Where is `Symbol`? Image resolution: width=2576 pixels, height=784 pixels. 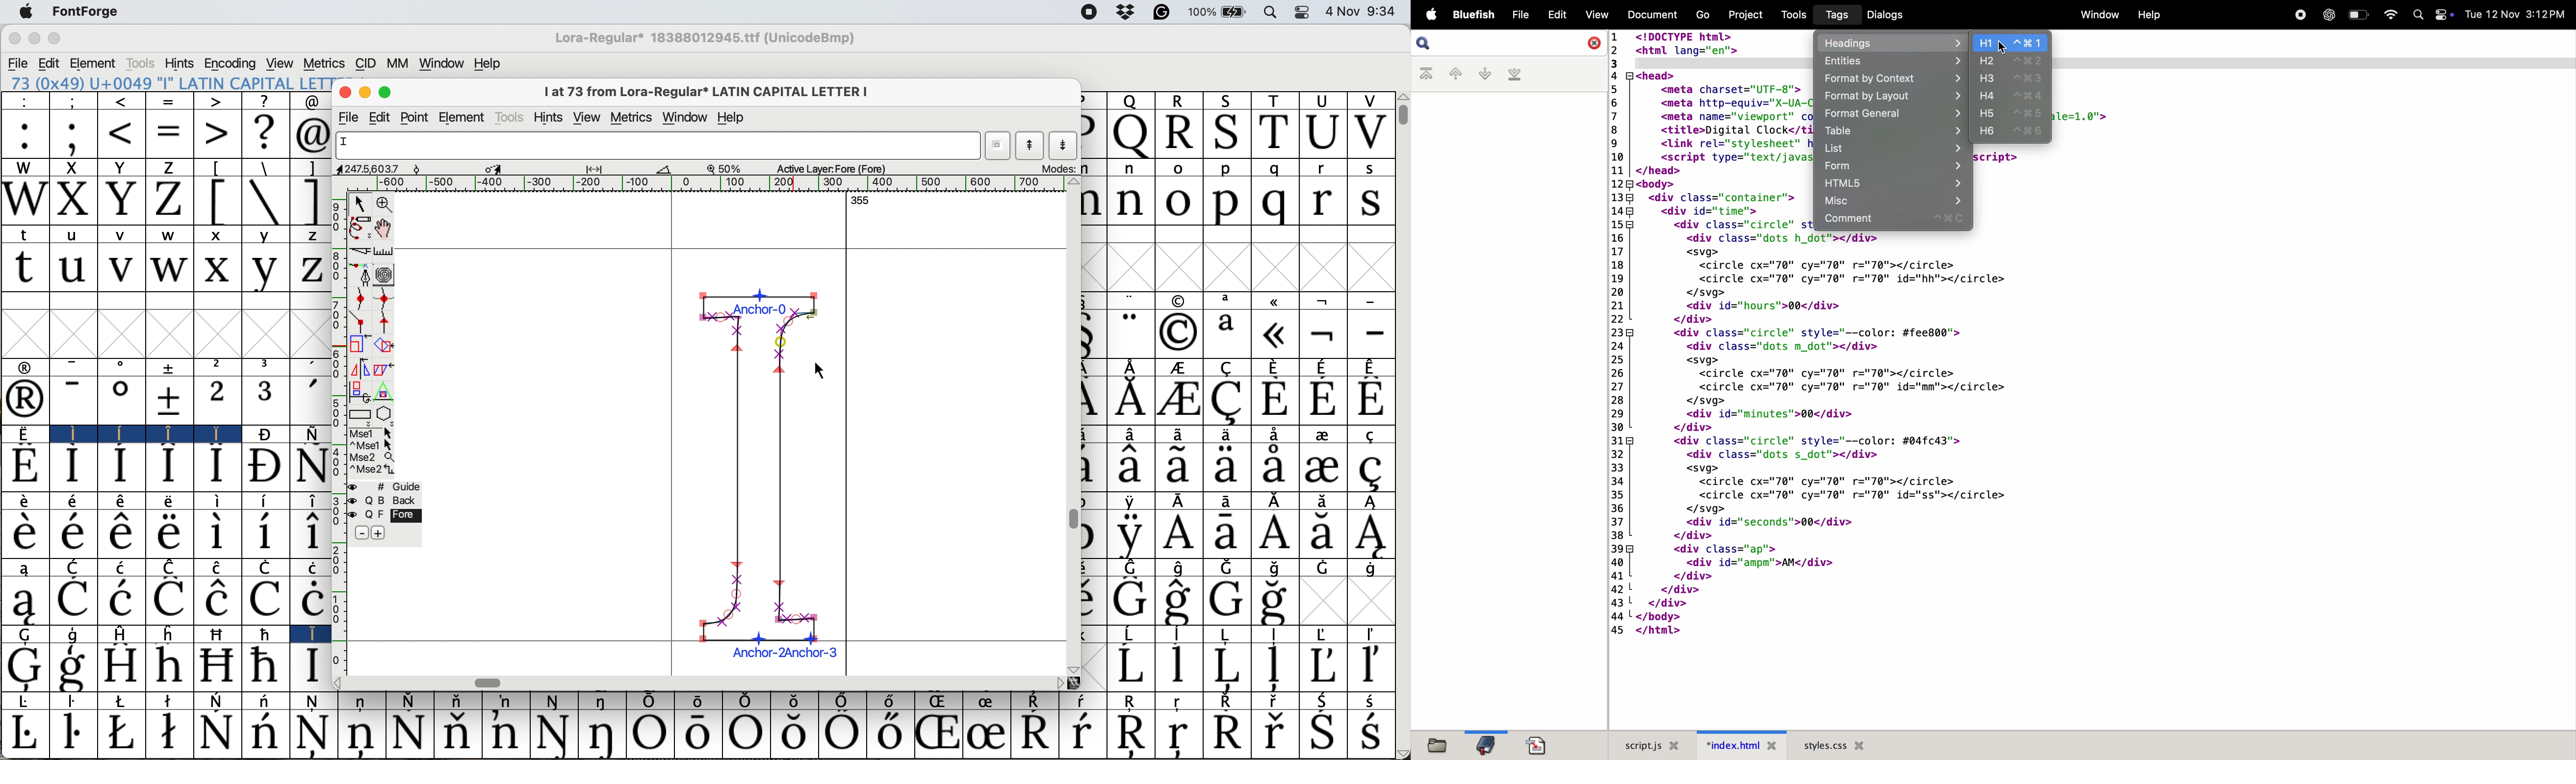
Symbol is located at coordinates (888, 735).